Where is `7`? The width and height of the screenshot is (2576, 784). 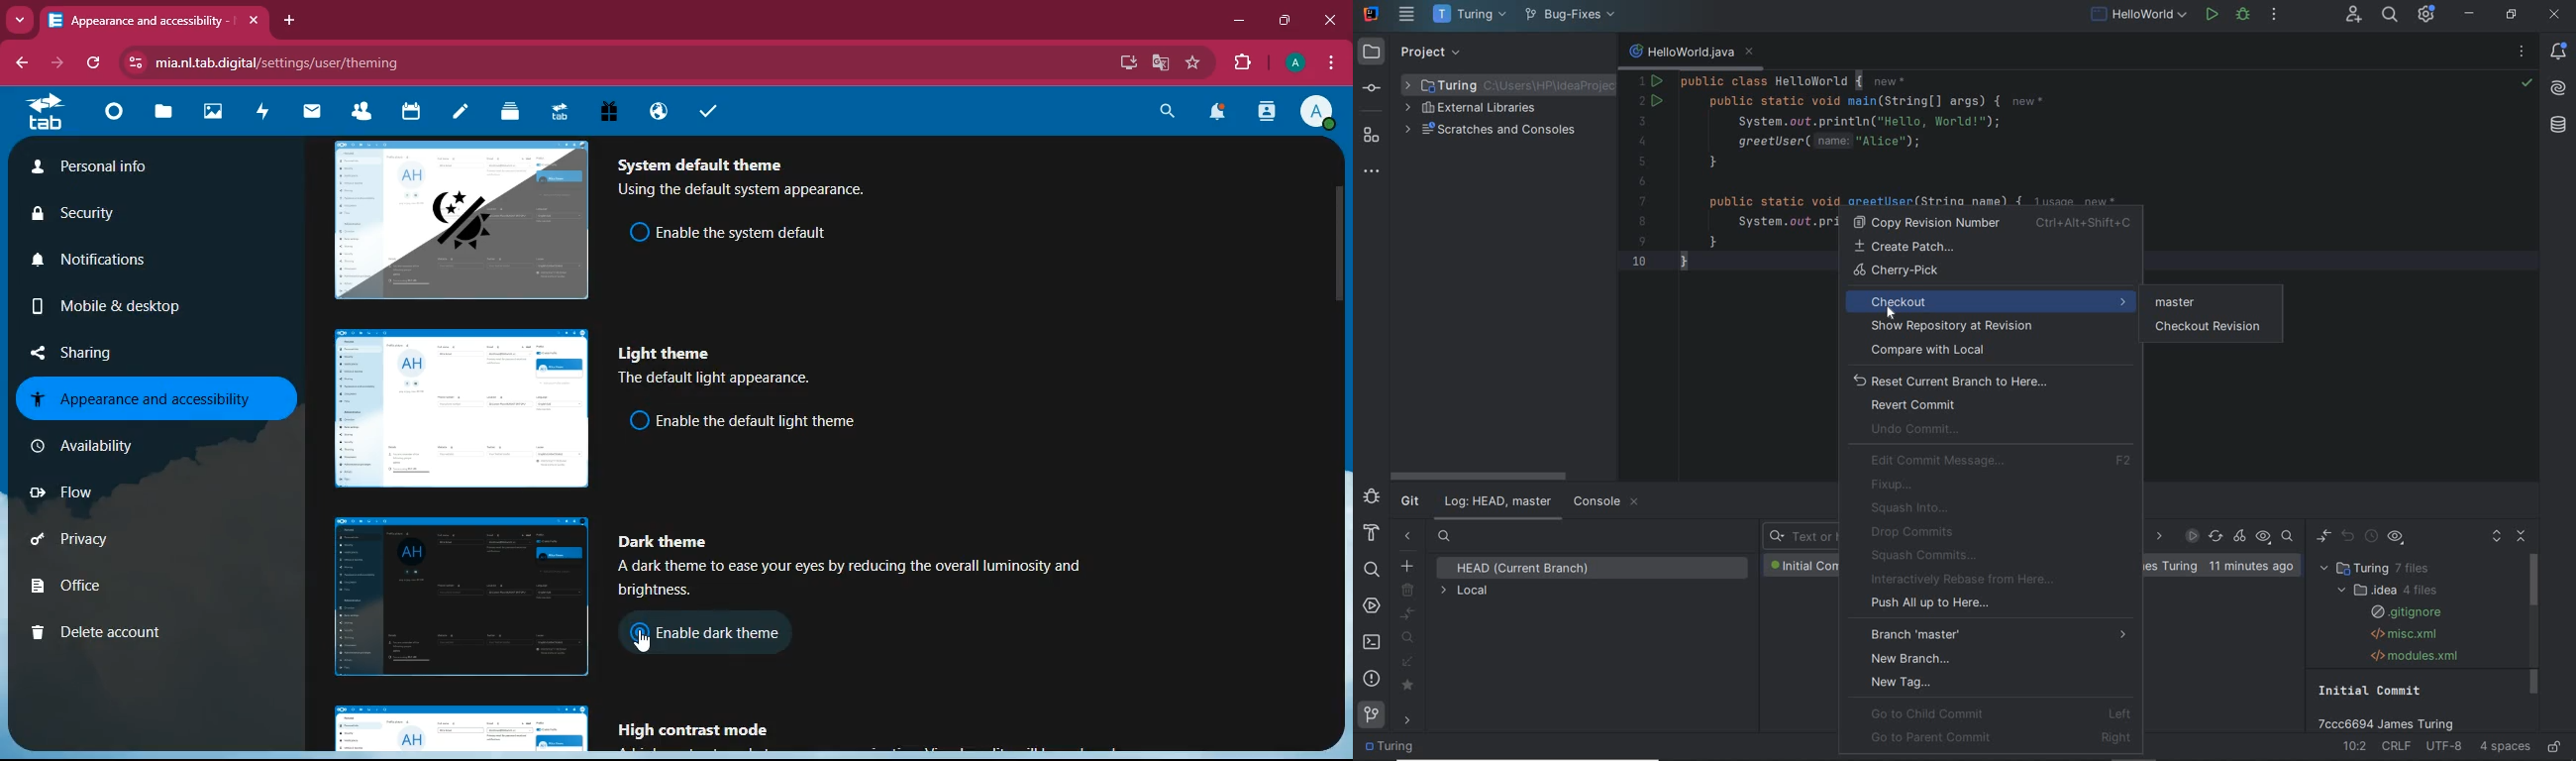 7 is located at coordinates (1643, 201).